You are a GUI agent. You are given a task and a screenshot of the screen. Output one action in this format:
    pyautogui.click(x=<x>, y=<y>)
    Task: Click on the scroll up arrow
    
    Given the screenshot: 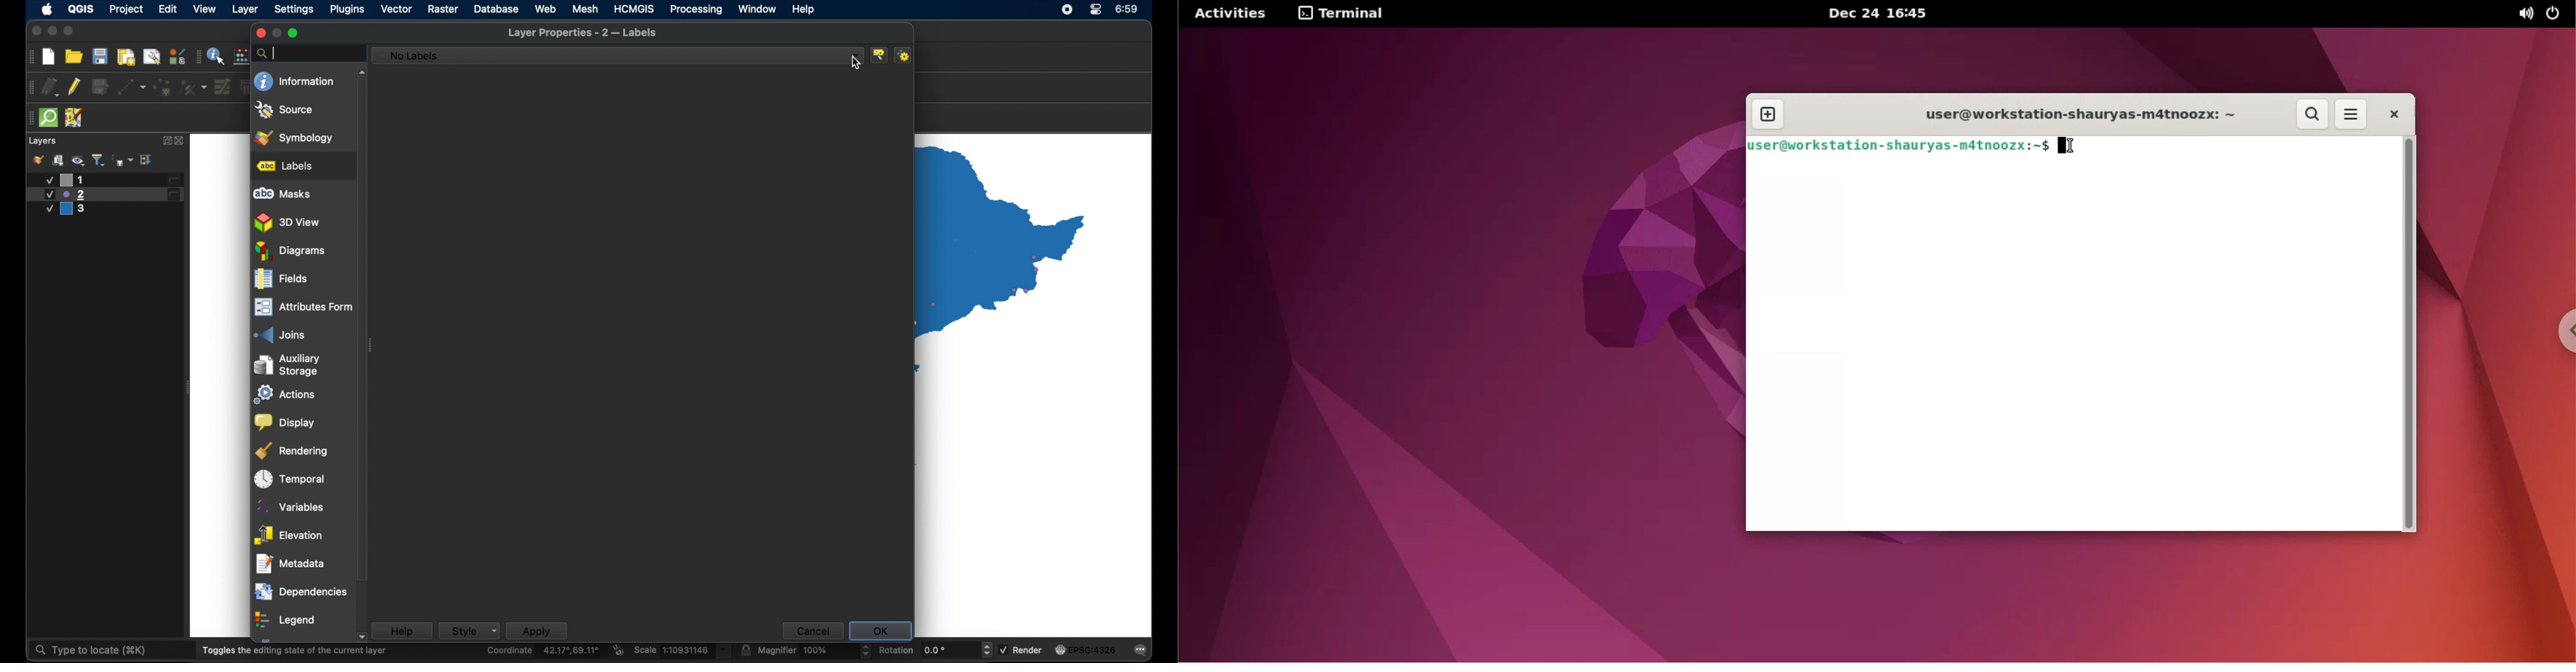 What is the action you would take?
    pyautogui.click(x=362, y=72)
    